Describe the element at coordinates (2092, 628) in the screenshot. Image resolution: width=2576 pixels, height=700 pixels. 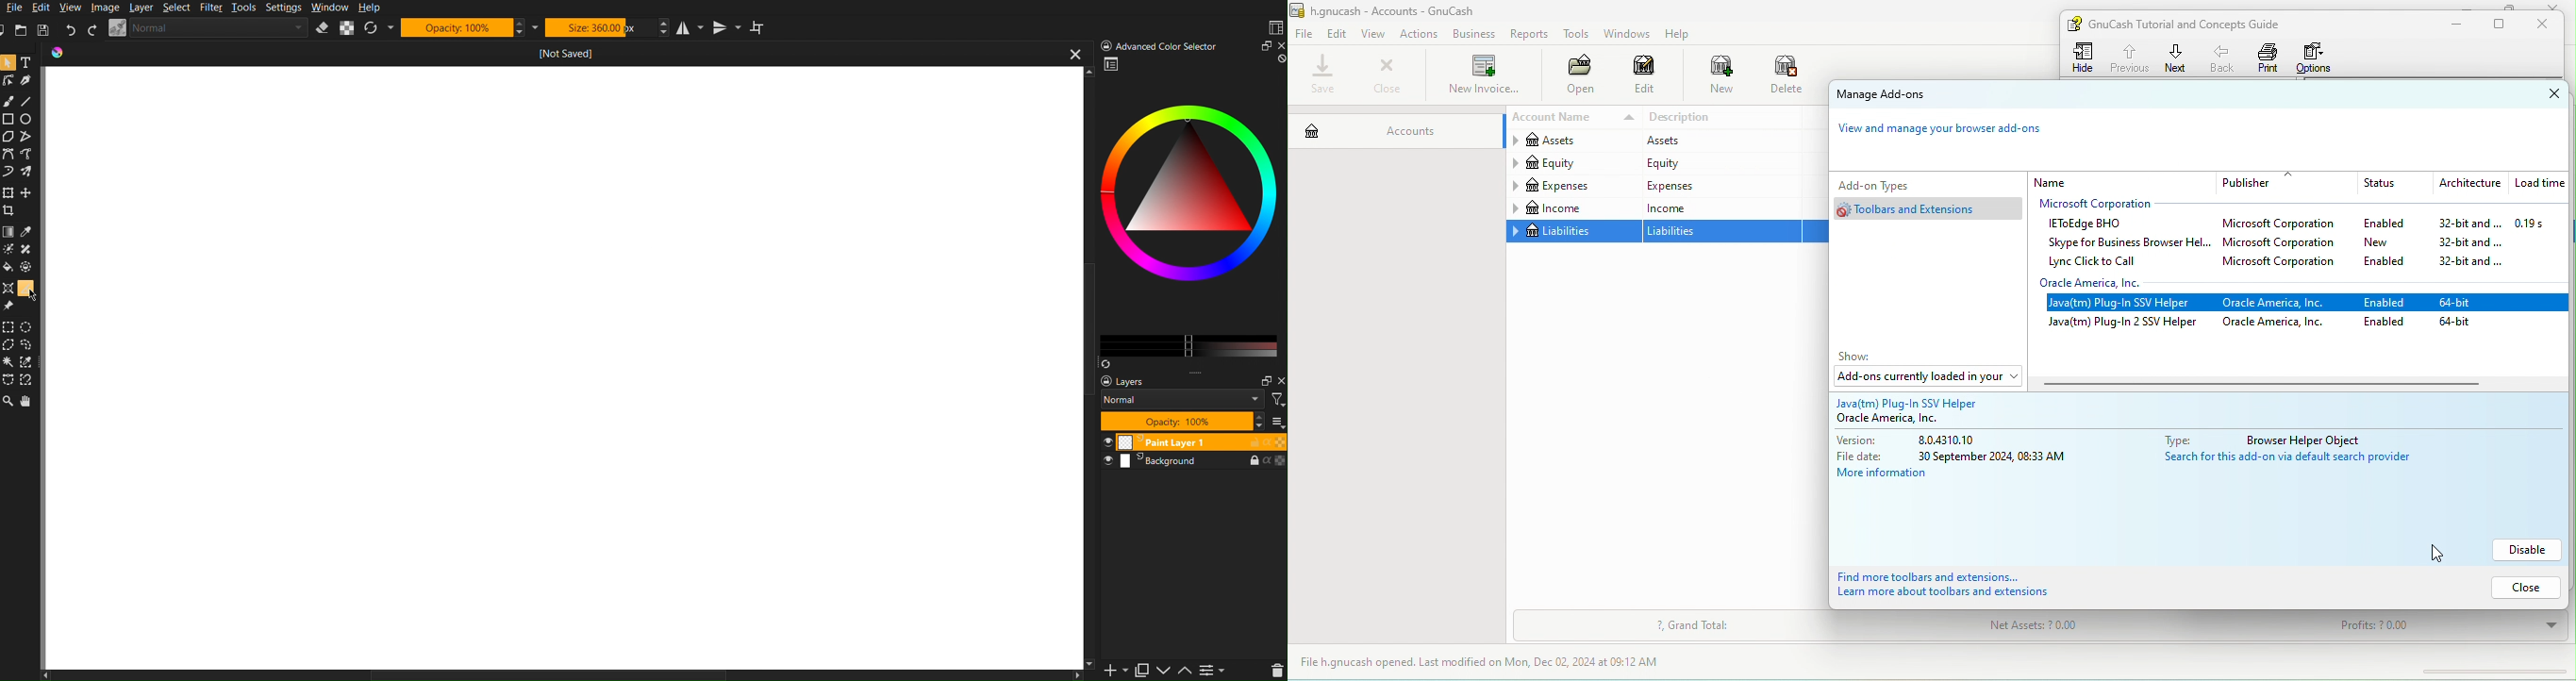
I see `net assets ?0.00` at that location.